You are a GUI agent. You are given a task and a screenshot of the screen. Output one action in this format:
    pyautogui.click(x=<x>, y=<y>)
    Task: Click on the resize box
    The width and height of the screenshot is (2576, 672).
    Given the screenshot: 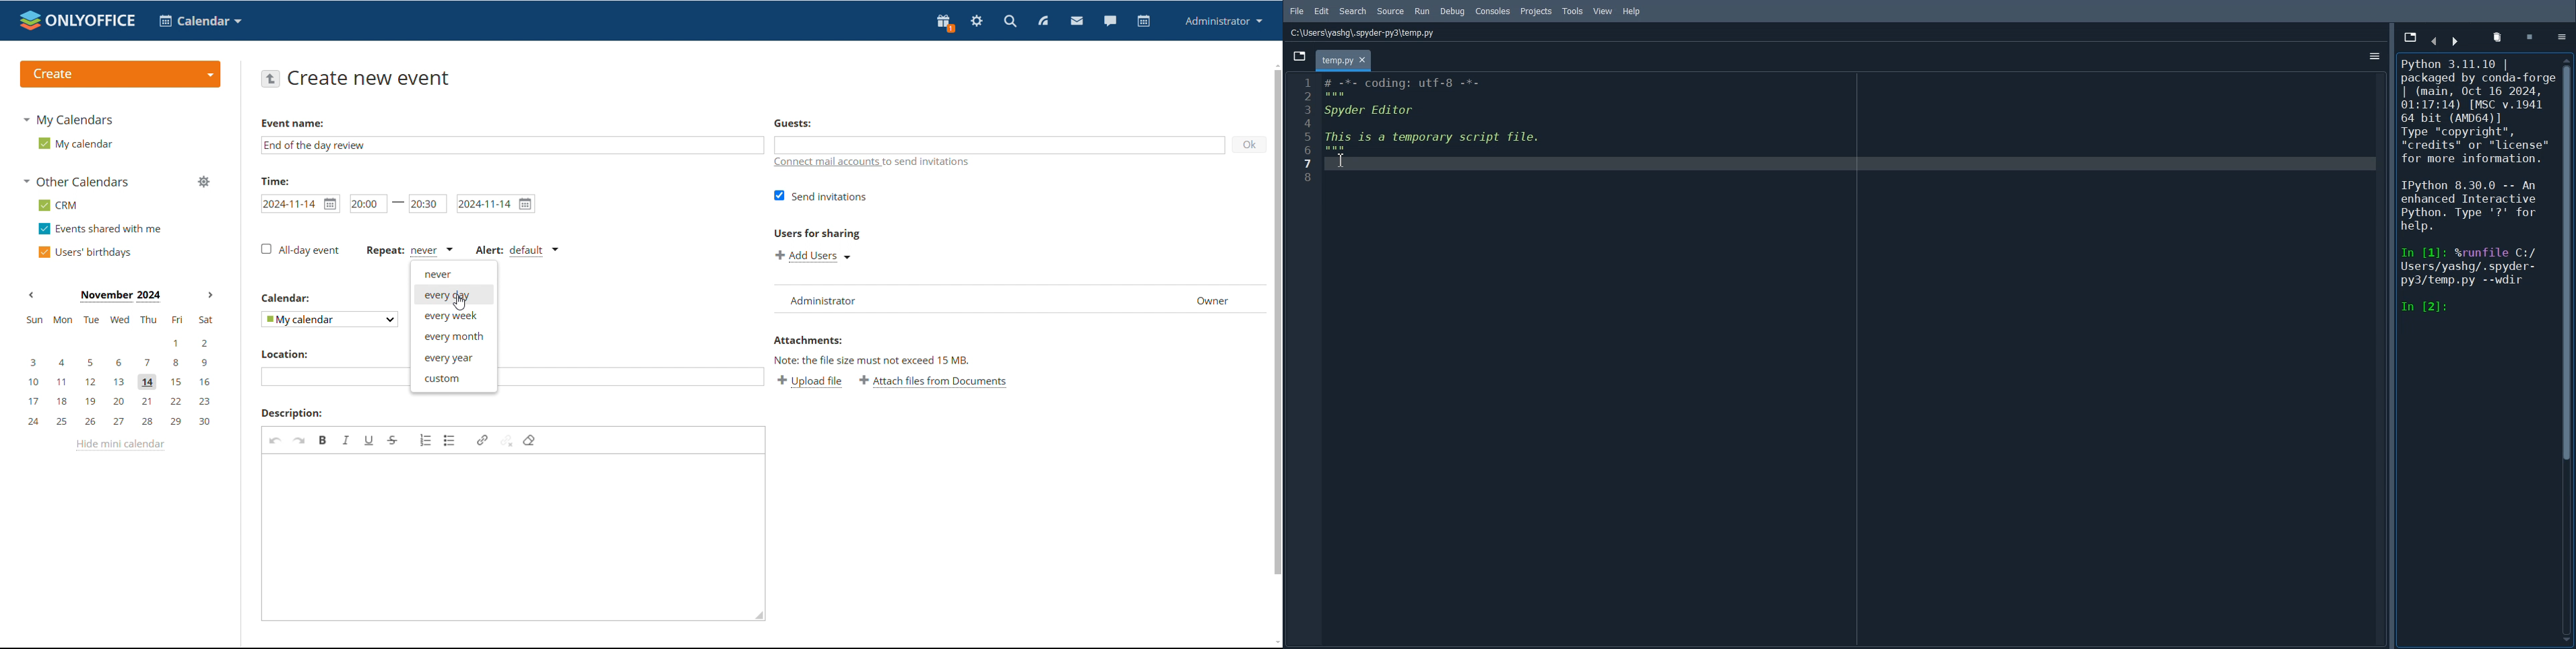 What is the action you would take?
    pyautogui.click(x=756, y=618)
    